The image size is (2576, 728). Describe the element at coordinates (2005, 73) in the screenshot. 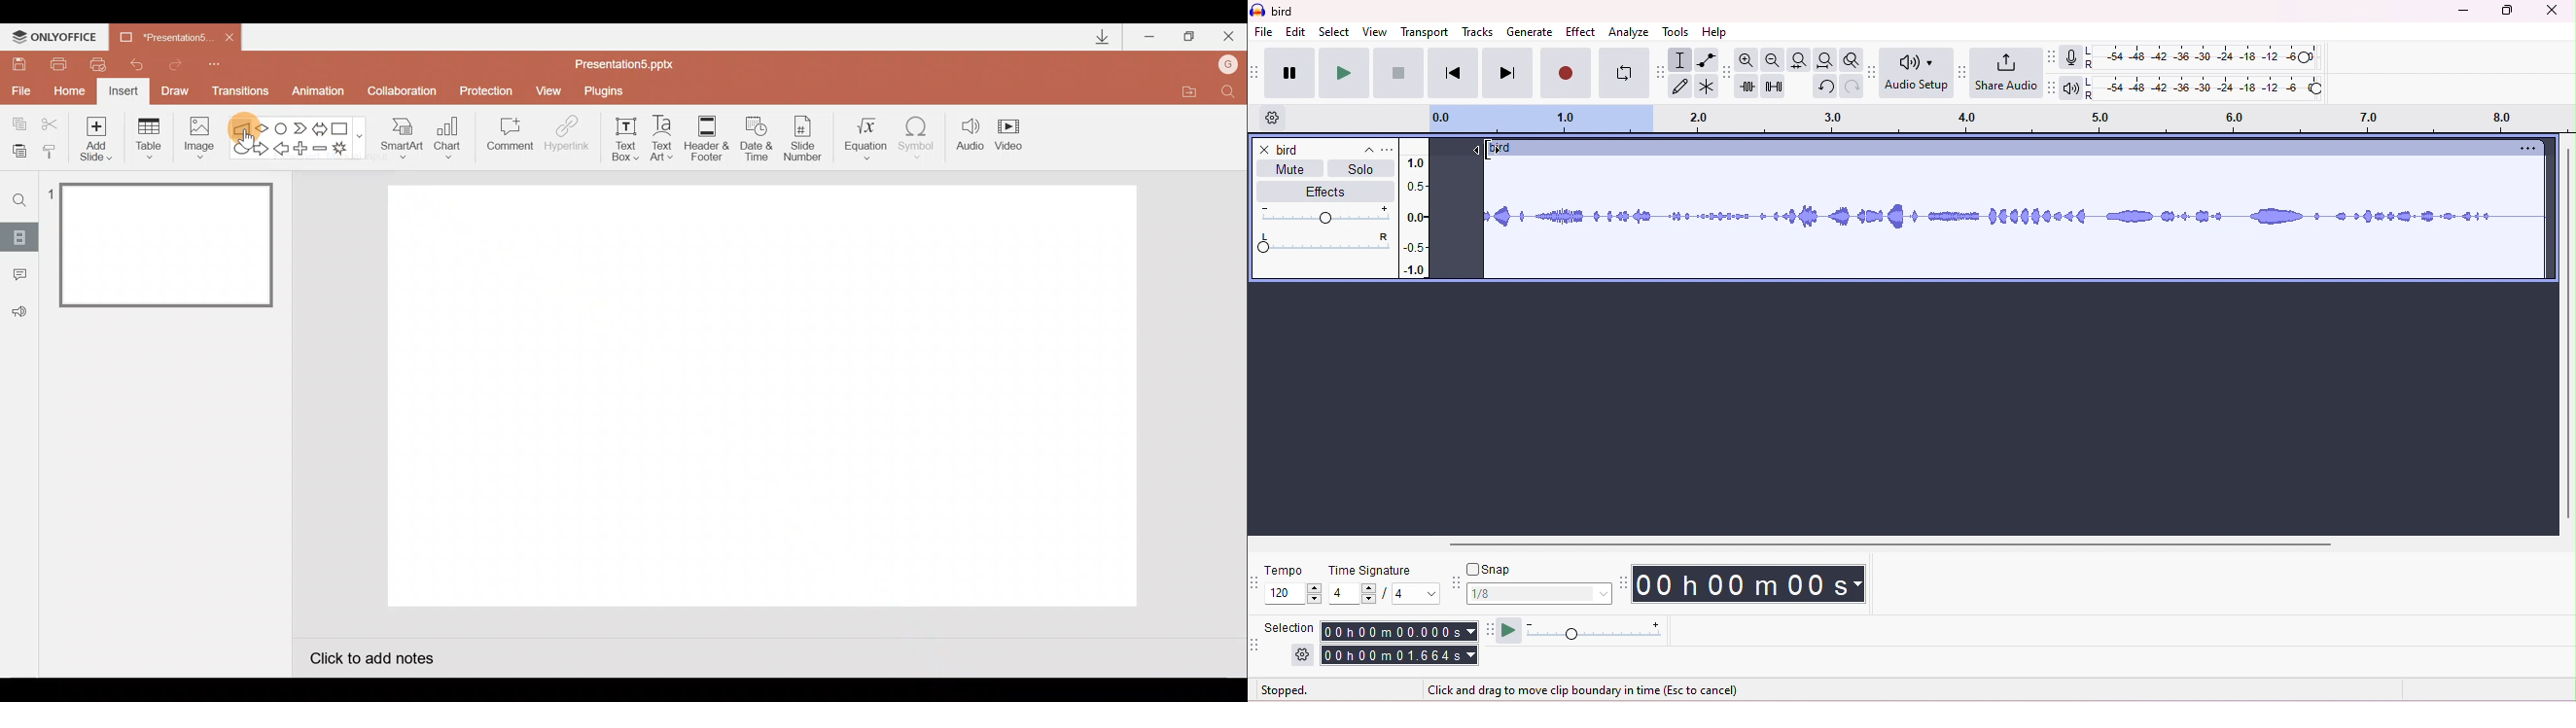

I see `share audio ` at that location.